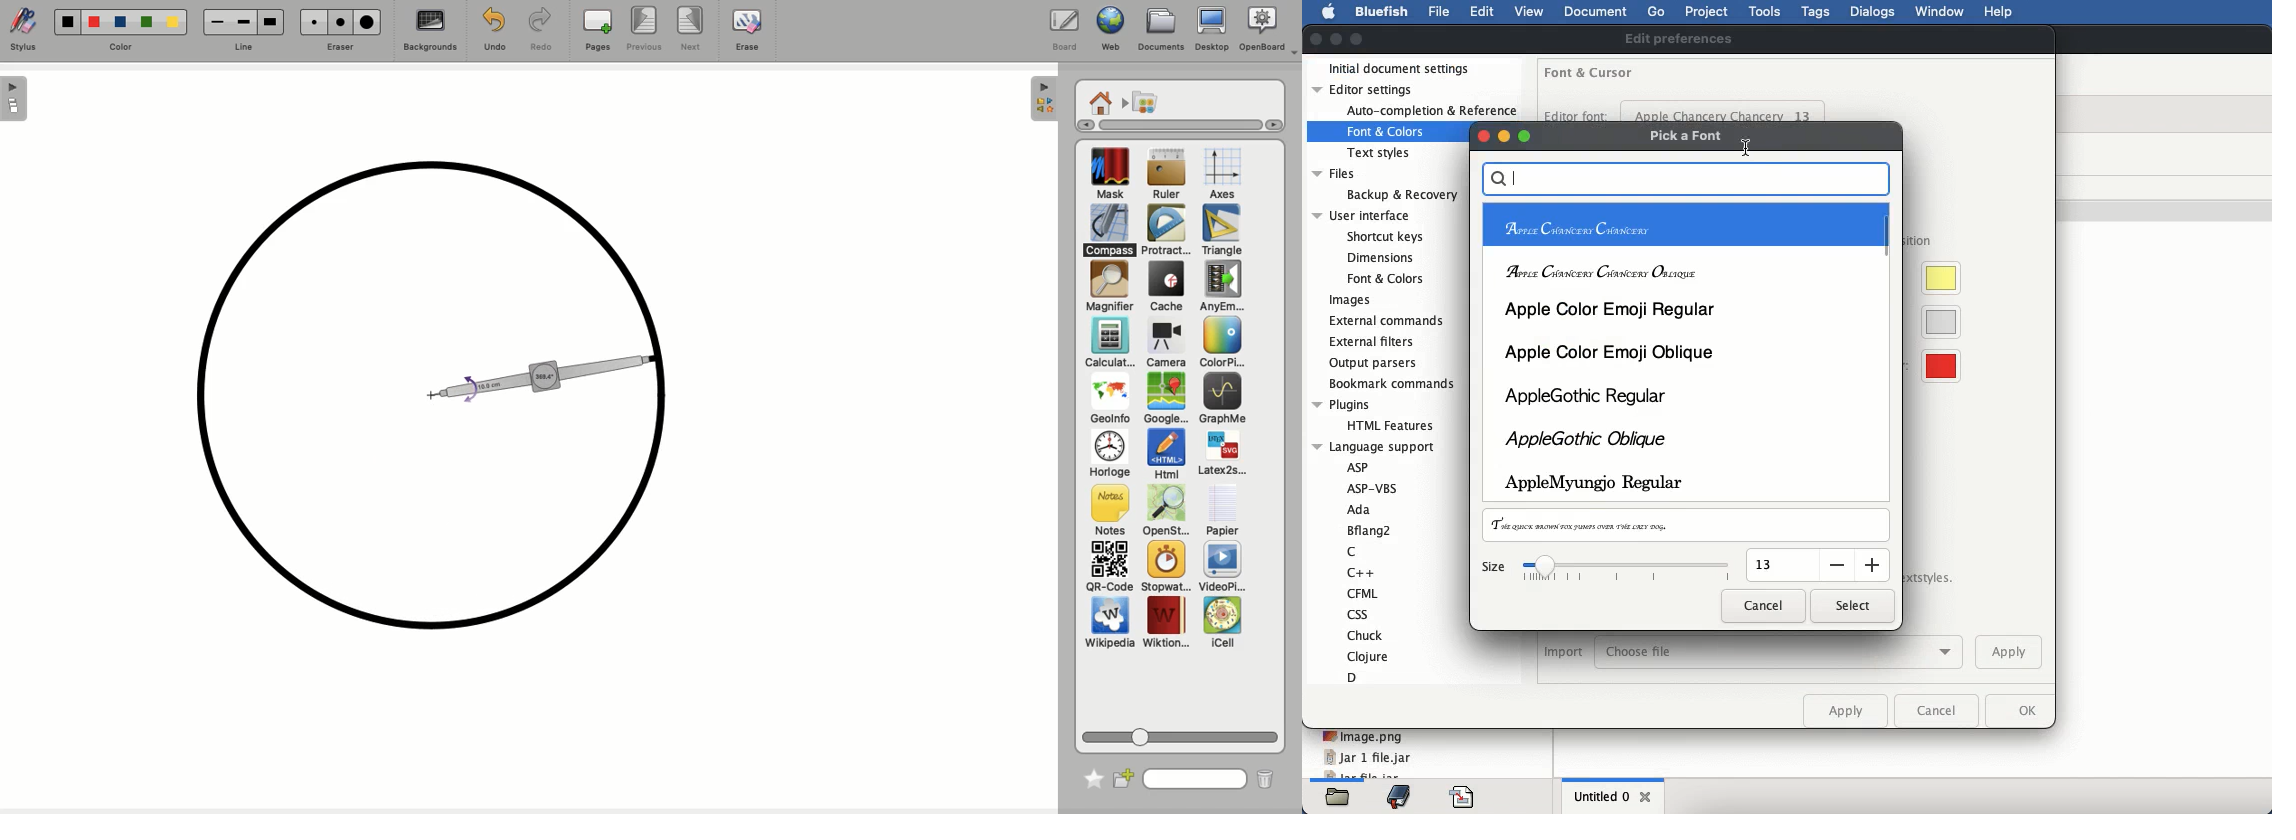 The width and height of the screenshot is (2296, 840). I want to click on color3, so click(119, 23).